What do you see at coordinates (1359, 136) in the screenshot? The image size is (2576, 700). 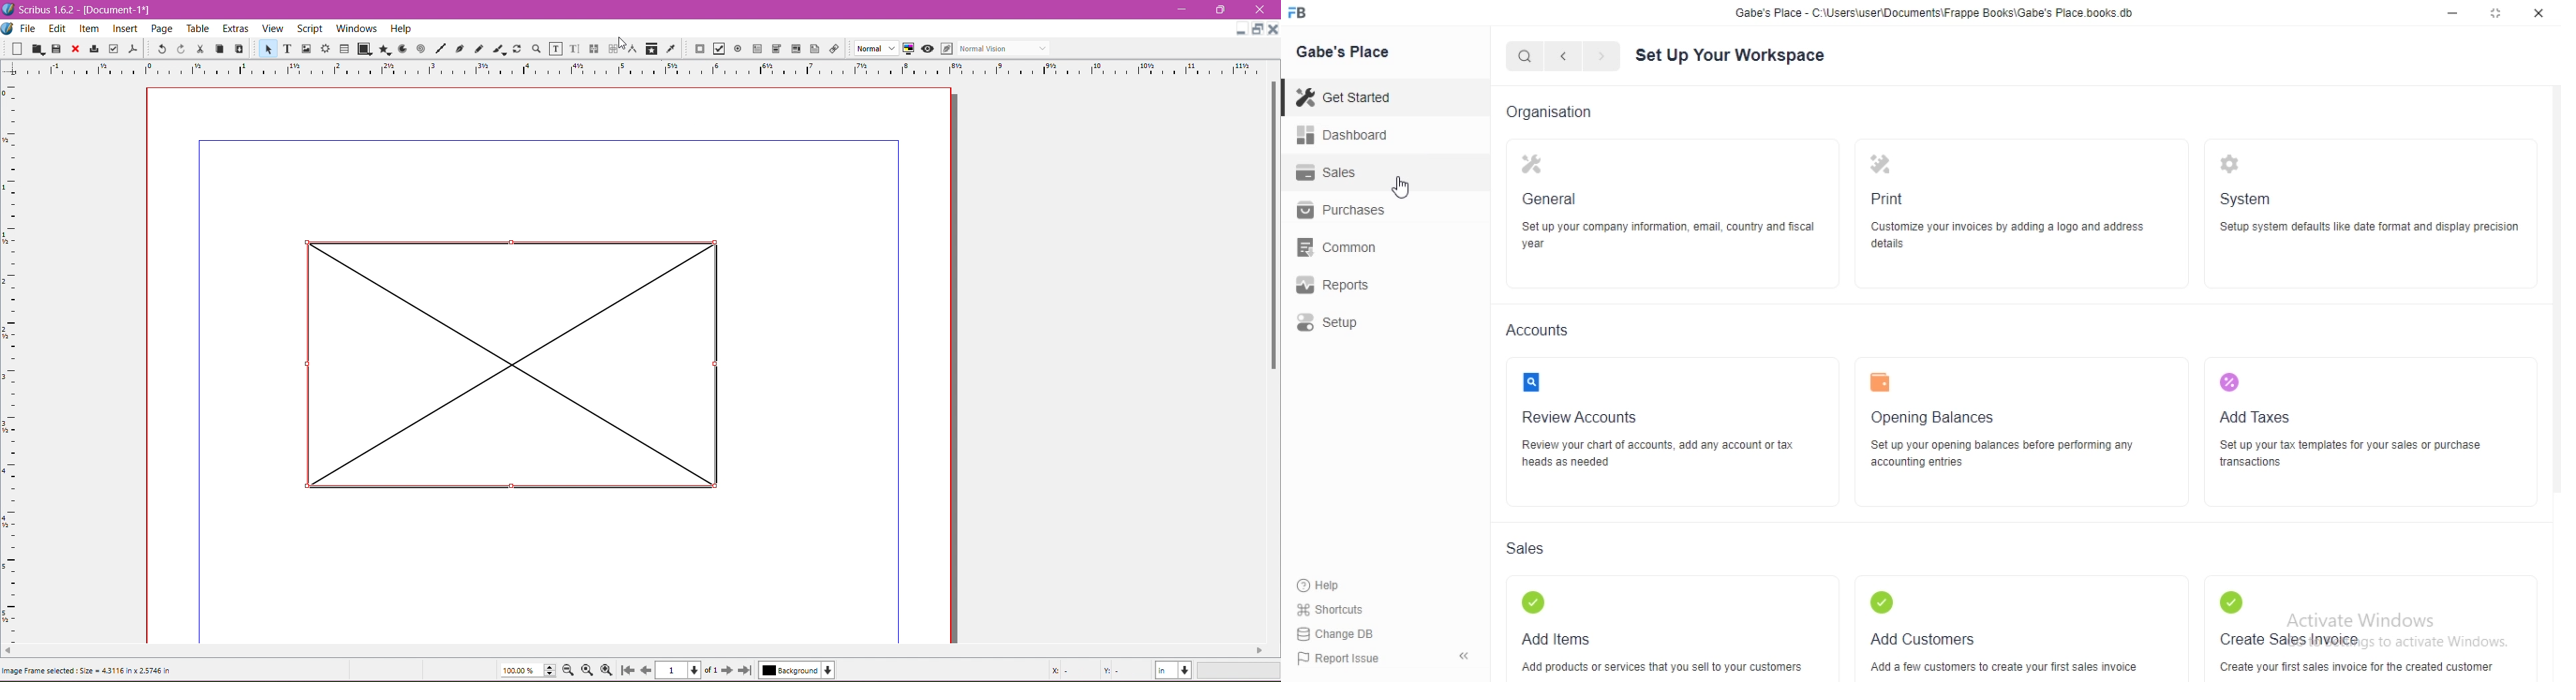 I see `Dashboard` at bounding box center [1359, 136].